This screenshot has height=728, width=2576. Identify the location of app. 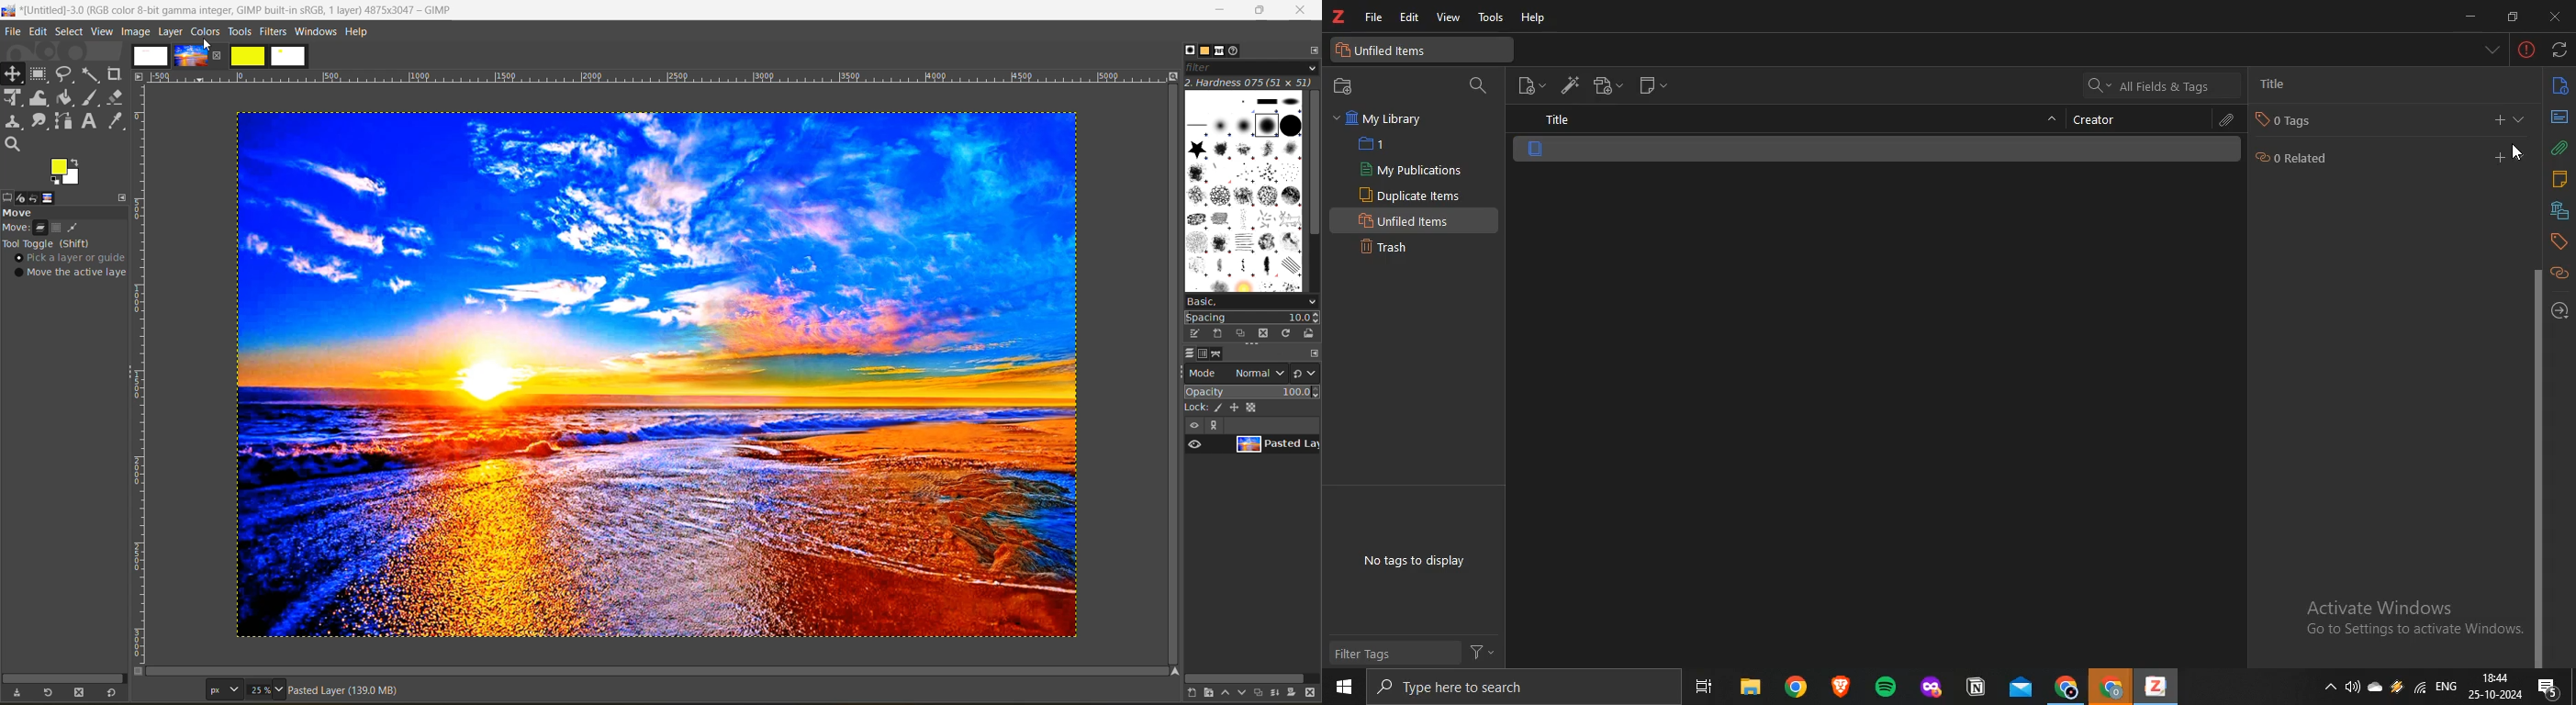
(2160, 687).